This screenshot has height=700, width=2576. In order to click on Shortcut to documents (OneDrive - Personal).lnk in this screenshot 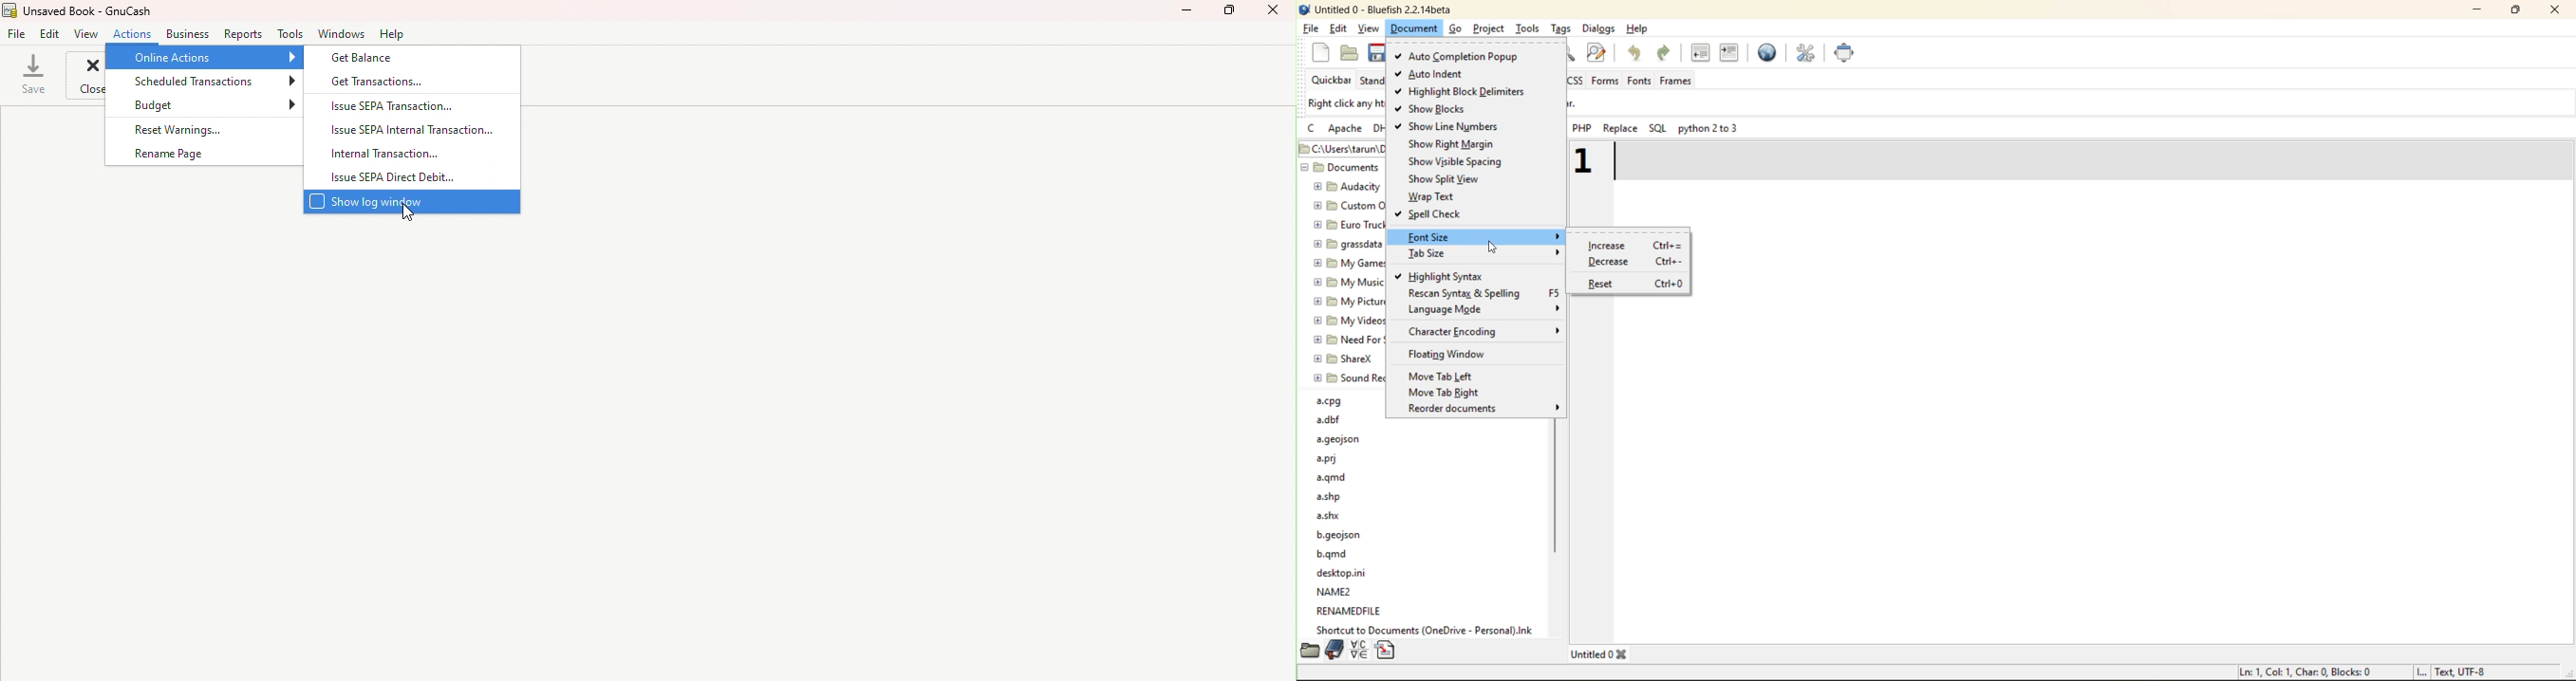, I will do `click(1427, 629)`.